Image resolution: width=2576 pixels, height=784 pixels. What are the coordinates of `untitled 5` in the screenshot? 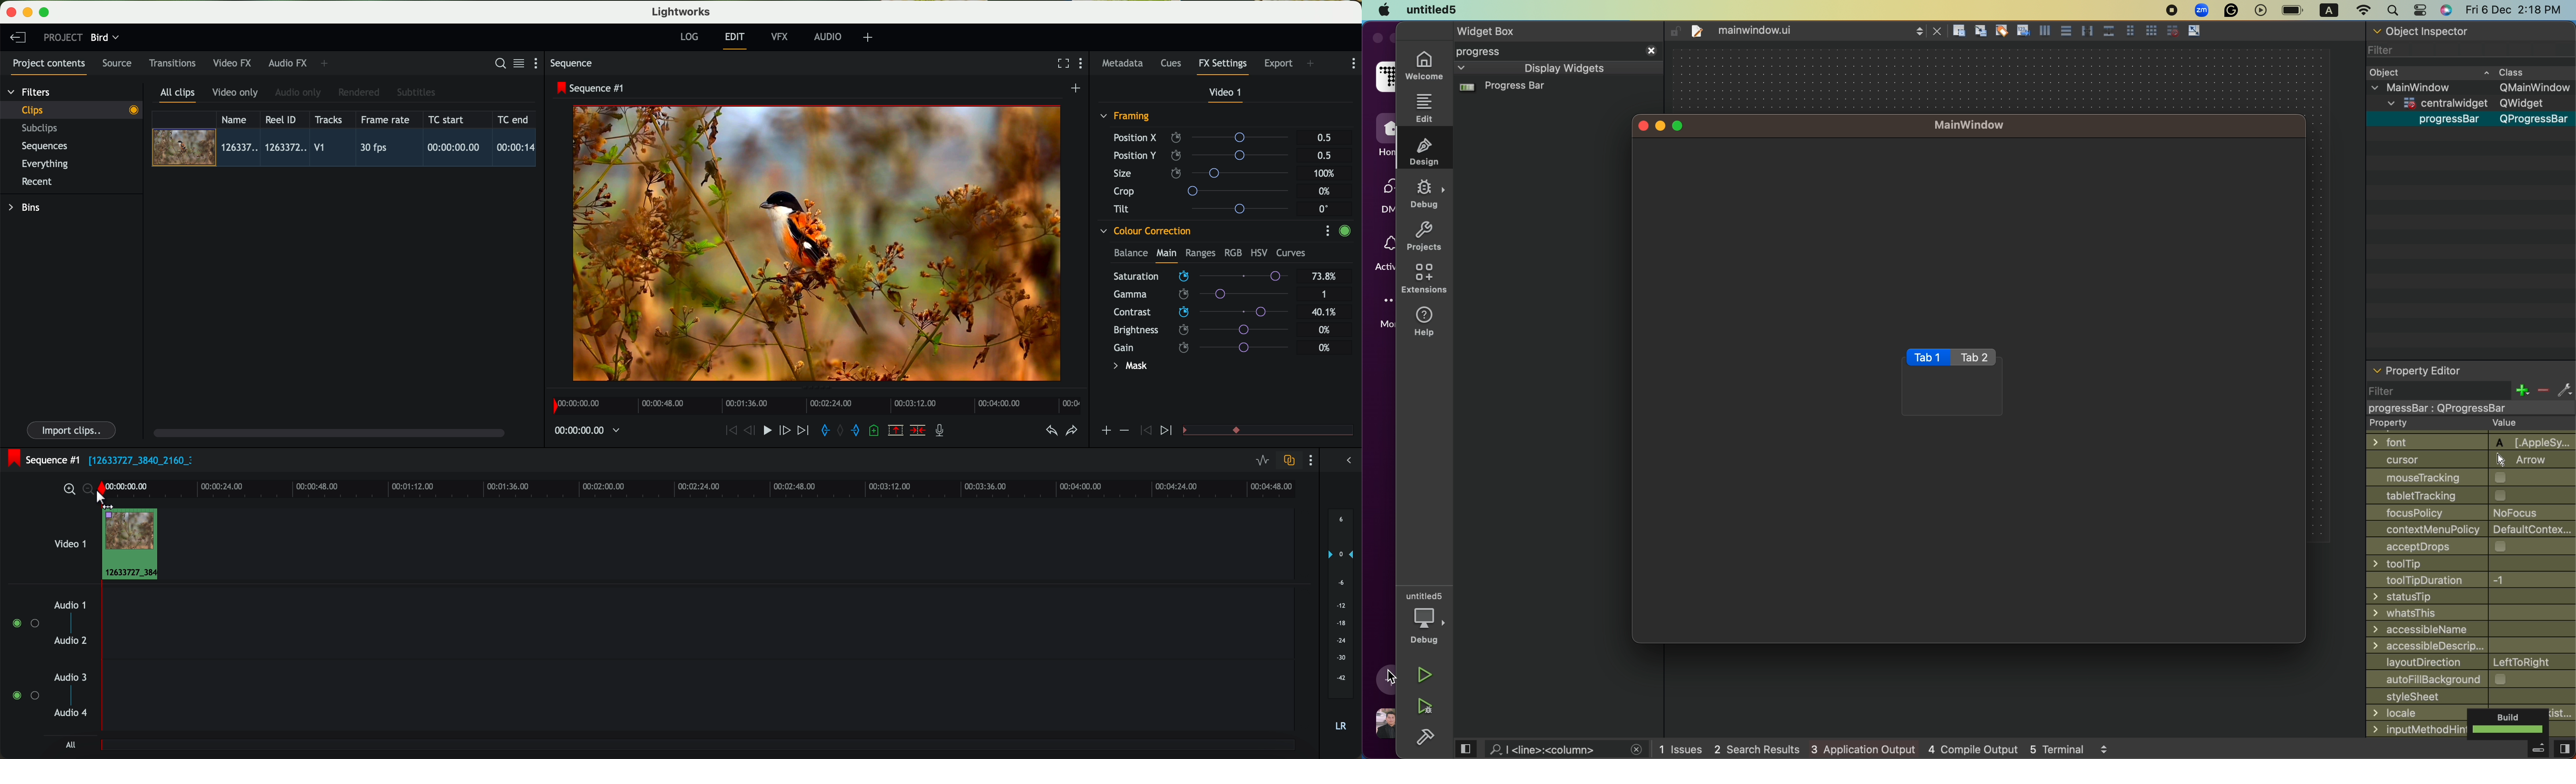 It's located at (1433, 9).